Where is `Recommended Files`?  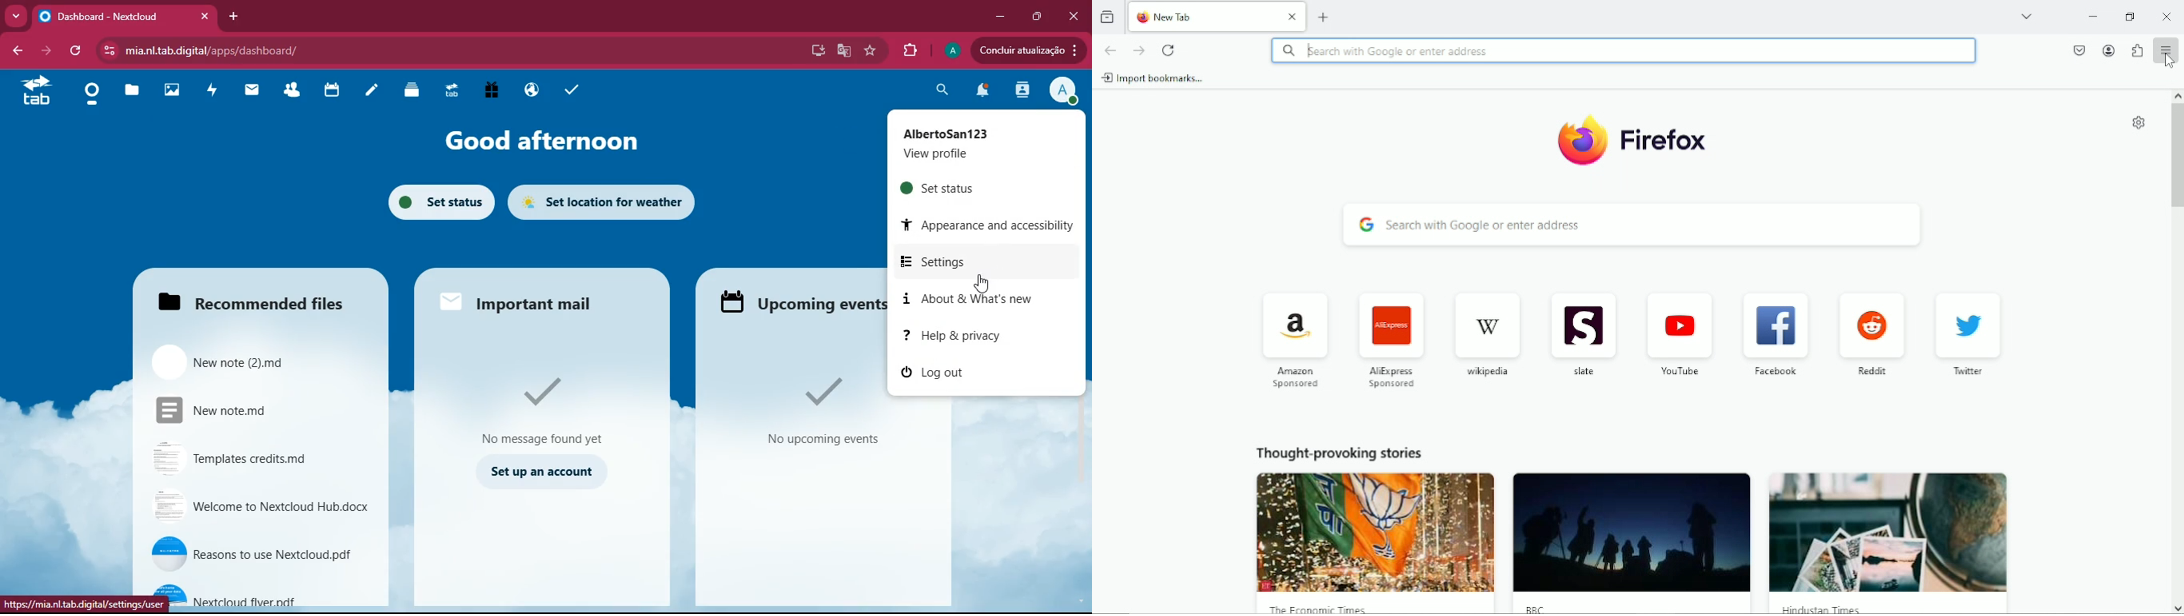 Recommended Files is located at coordinates (249, 308).